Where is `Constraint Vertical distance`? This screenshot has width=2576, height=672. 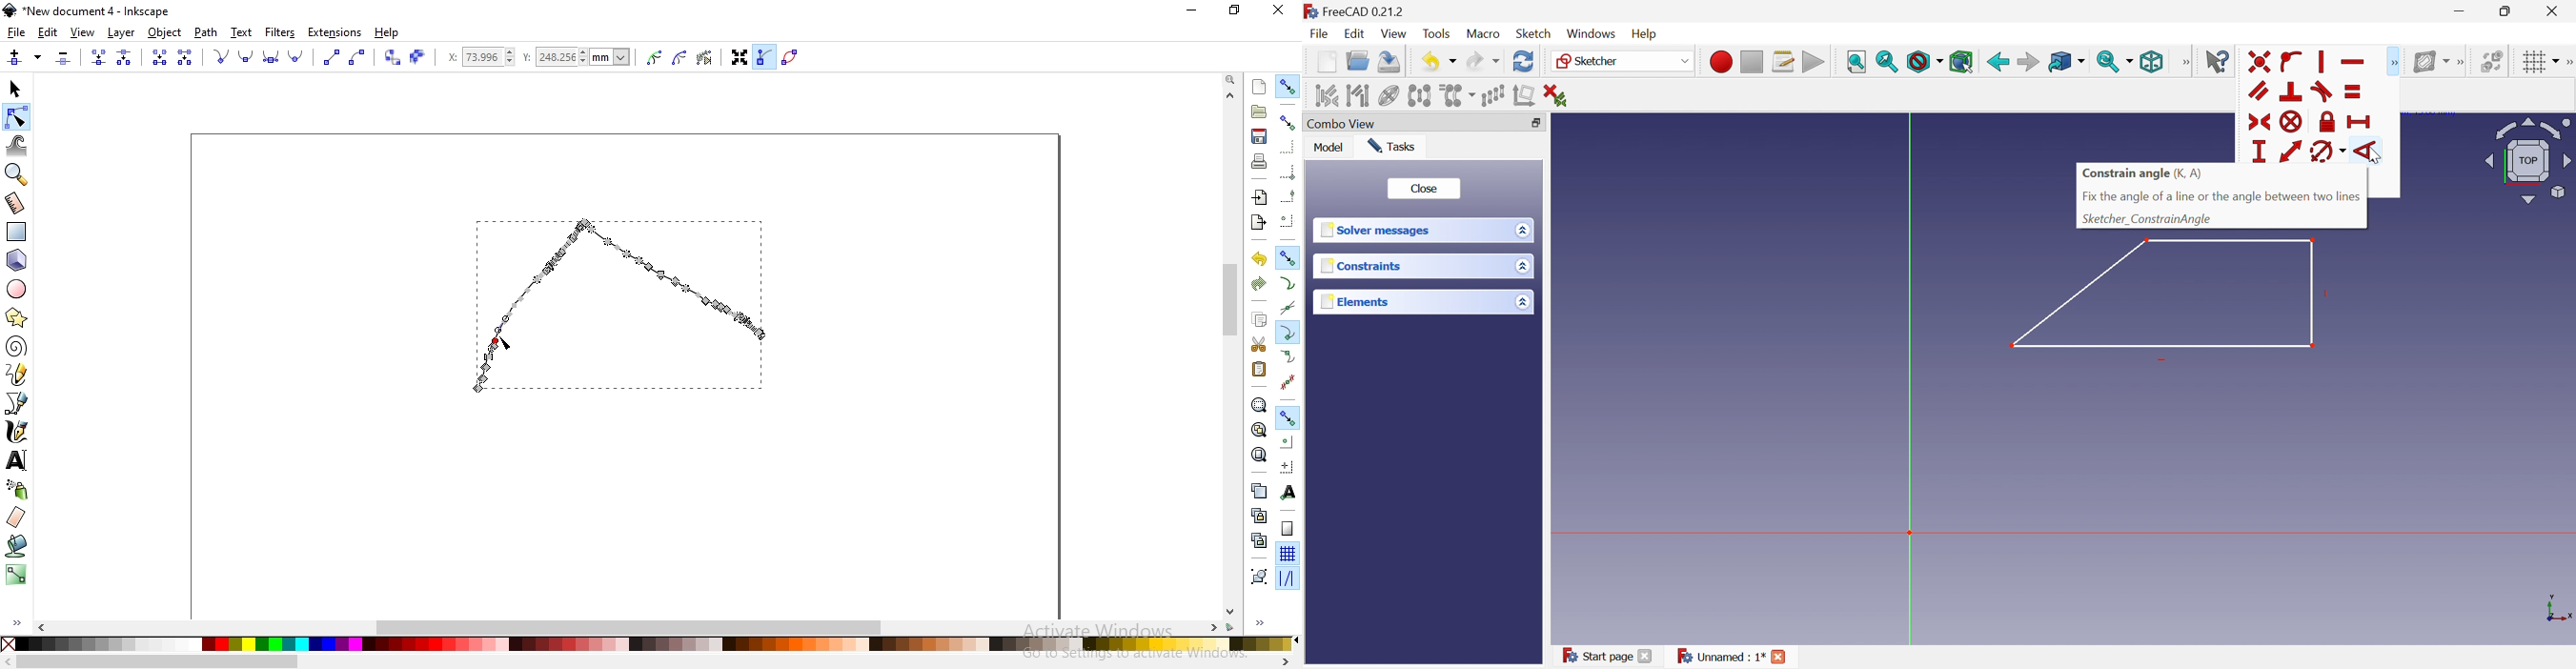 Constraint Vertical distance is located at coordinates (2257, 151).